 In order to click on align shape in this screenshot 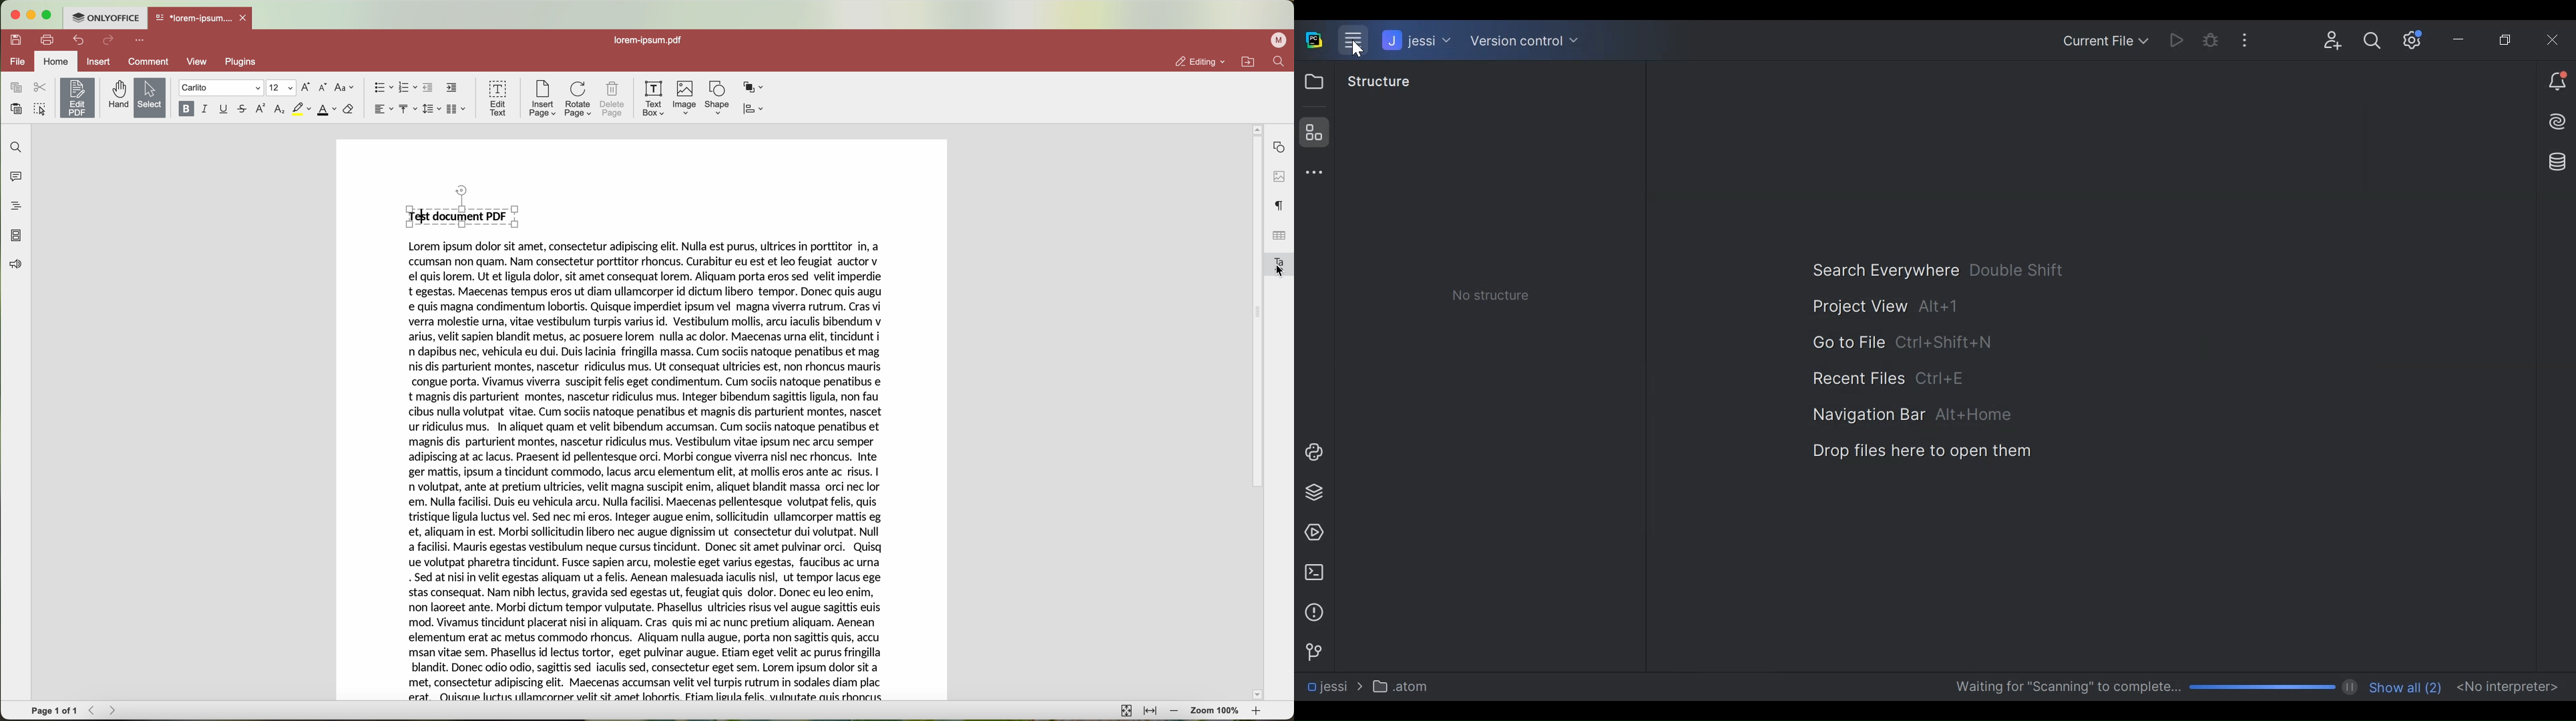, I will do `click(753, 109)`.